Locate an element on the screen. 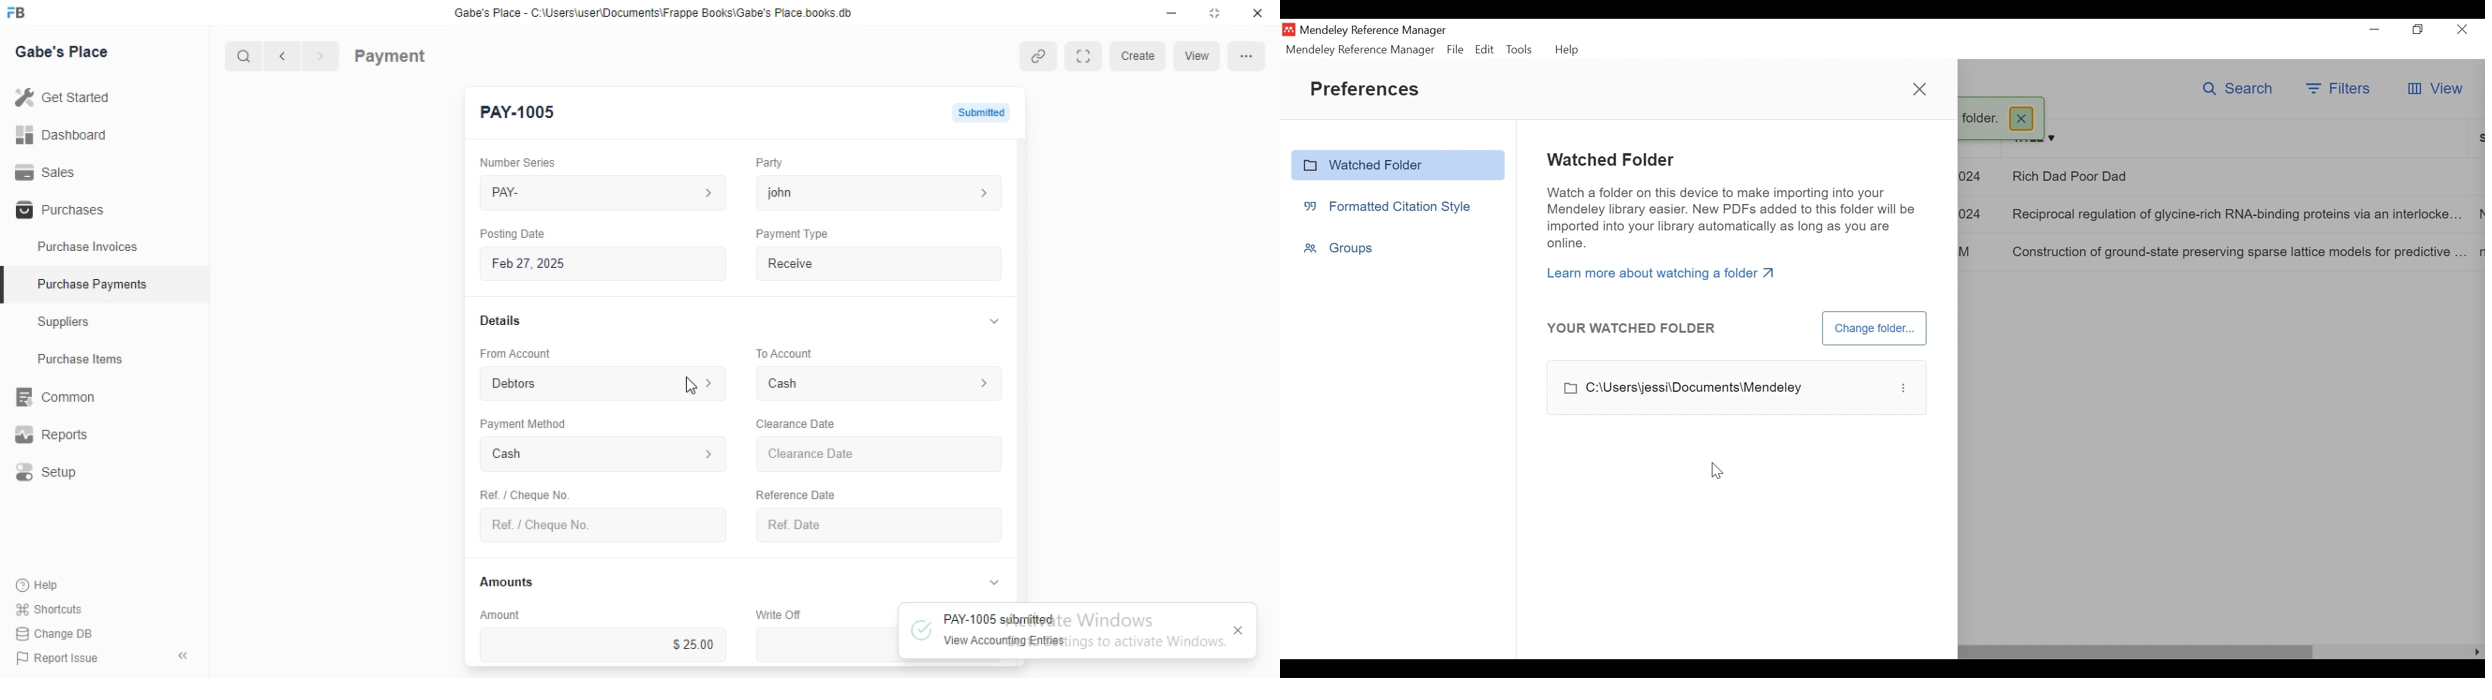  minimize is located at coordinates (2375, 28).